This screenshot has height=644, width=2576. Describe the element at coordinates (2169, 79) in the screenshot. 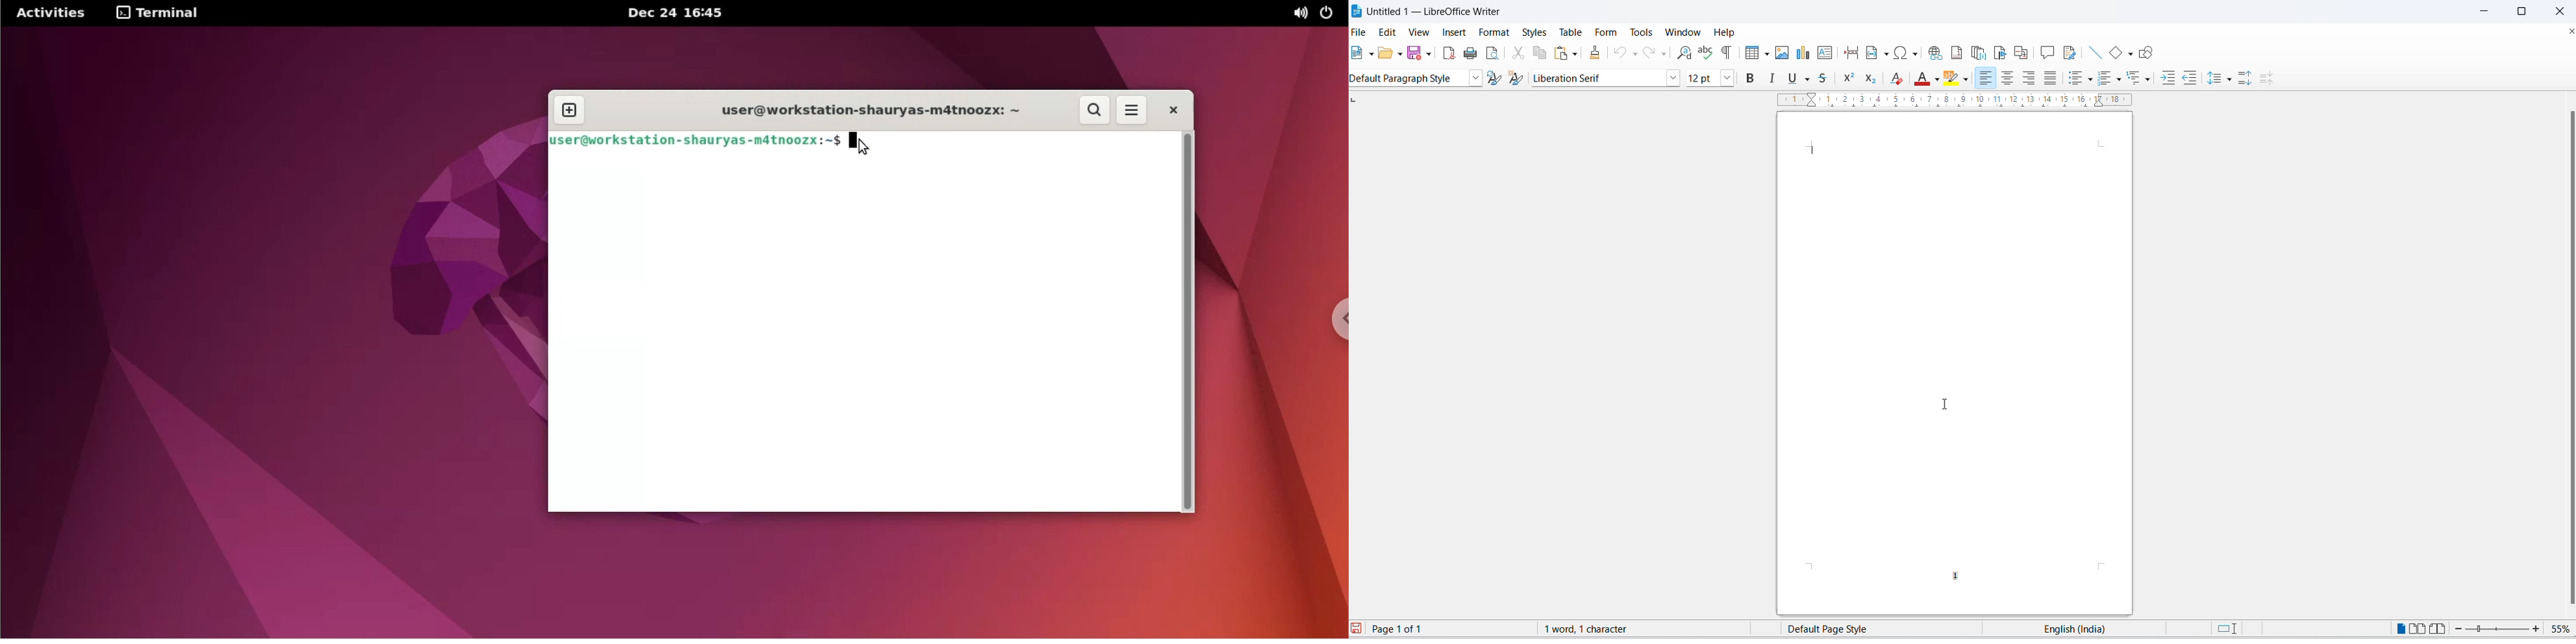

I see `increase indent` at that location.